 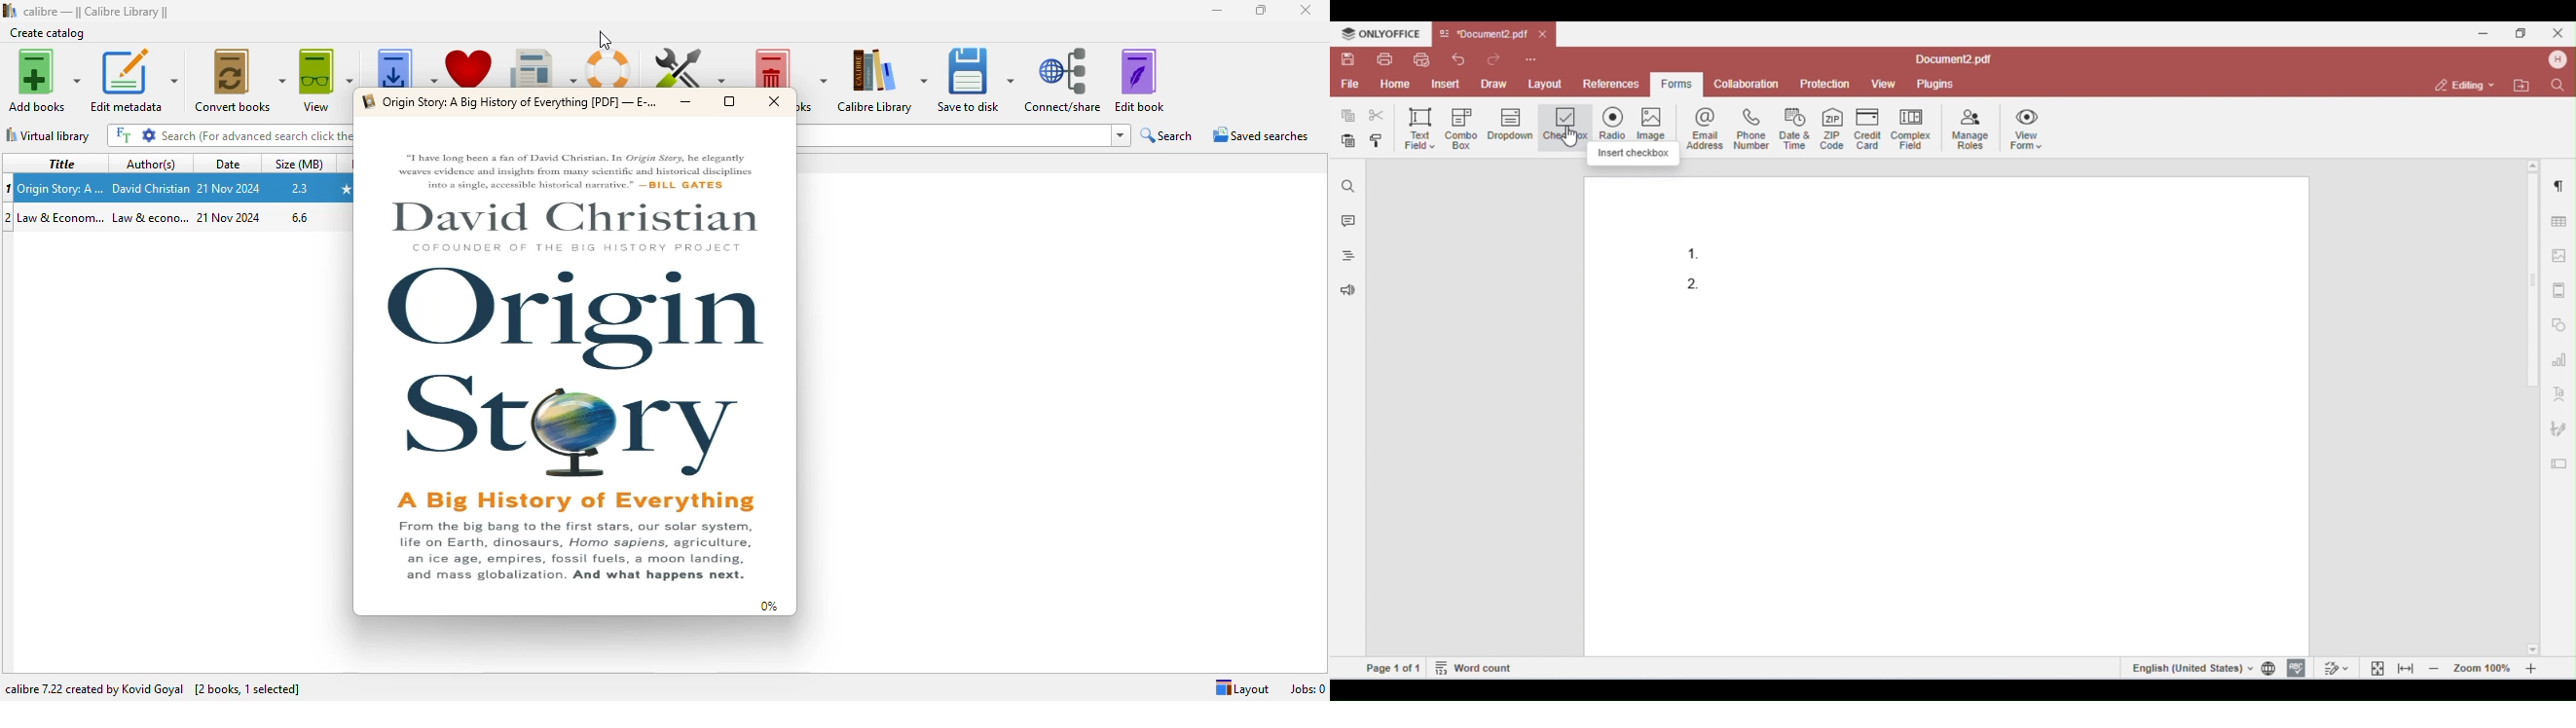 I want to click on edit metadata, so click(x=134, y=80).